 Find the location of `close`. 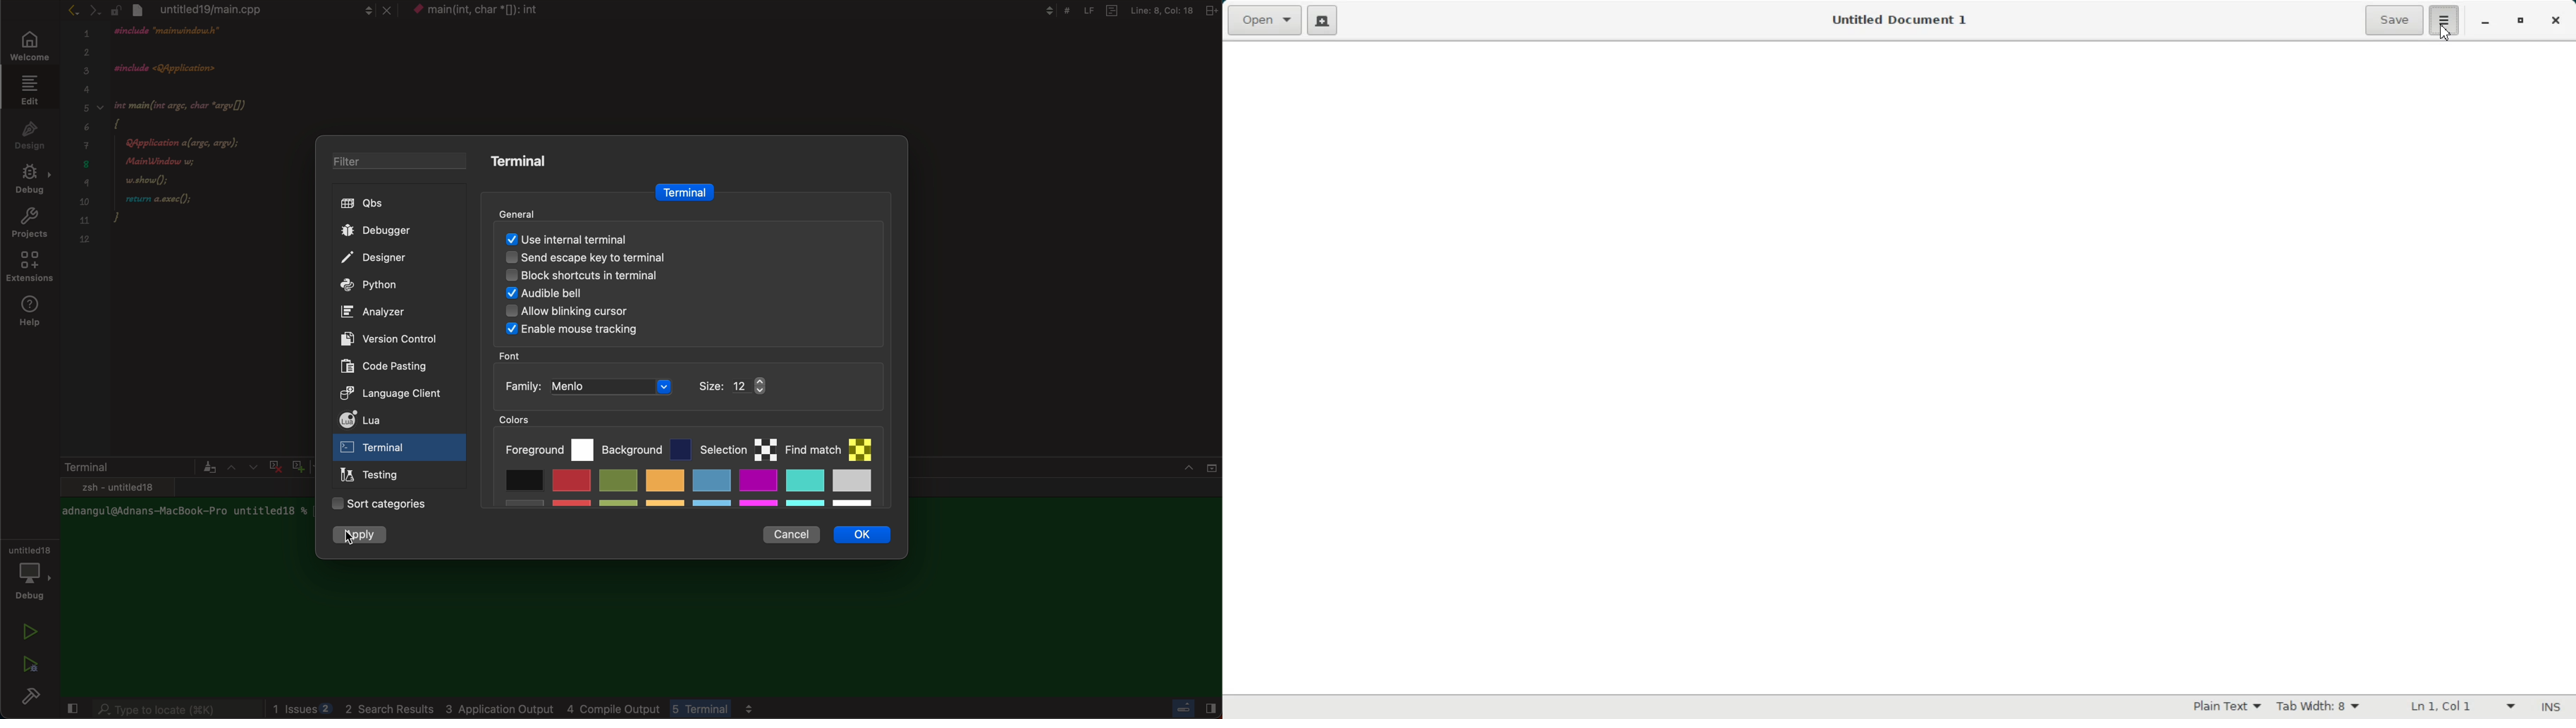

close is located at coordinates (70, 710).